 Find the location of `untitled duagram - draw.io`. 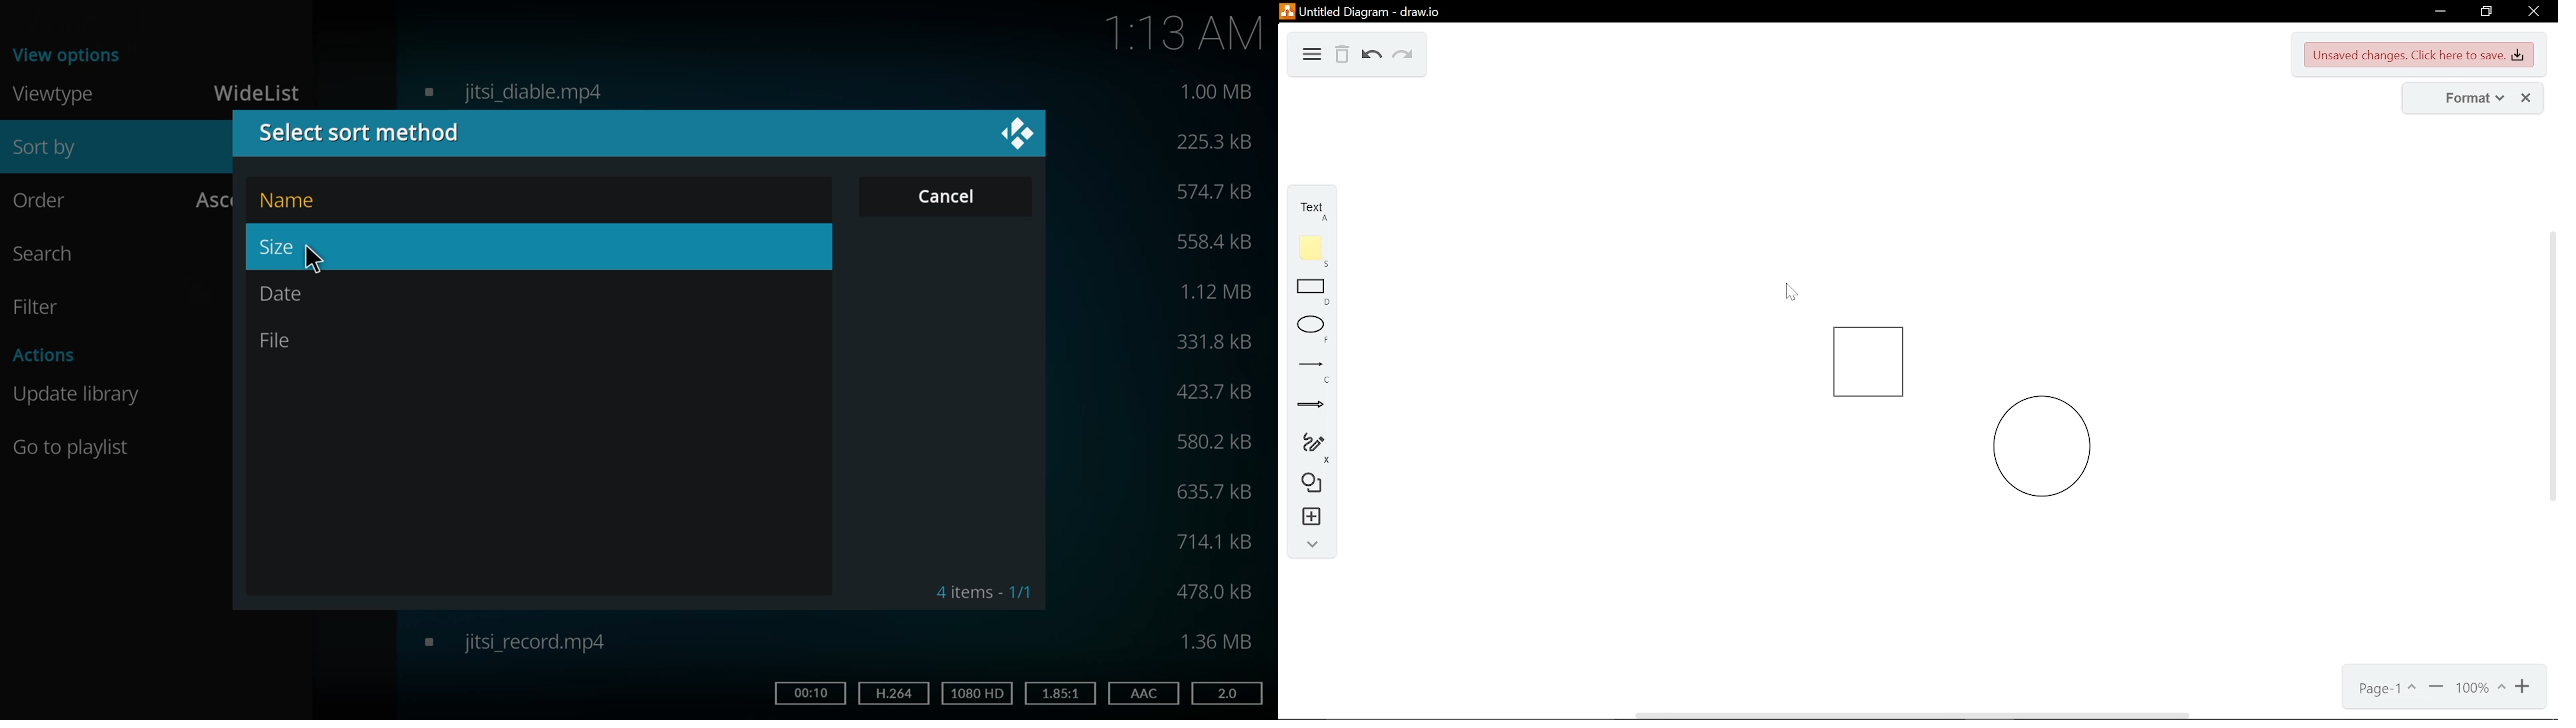

untitled duagram - draw.io is located at coordinates (1369, 12).